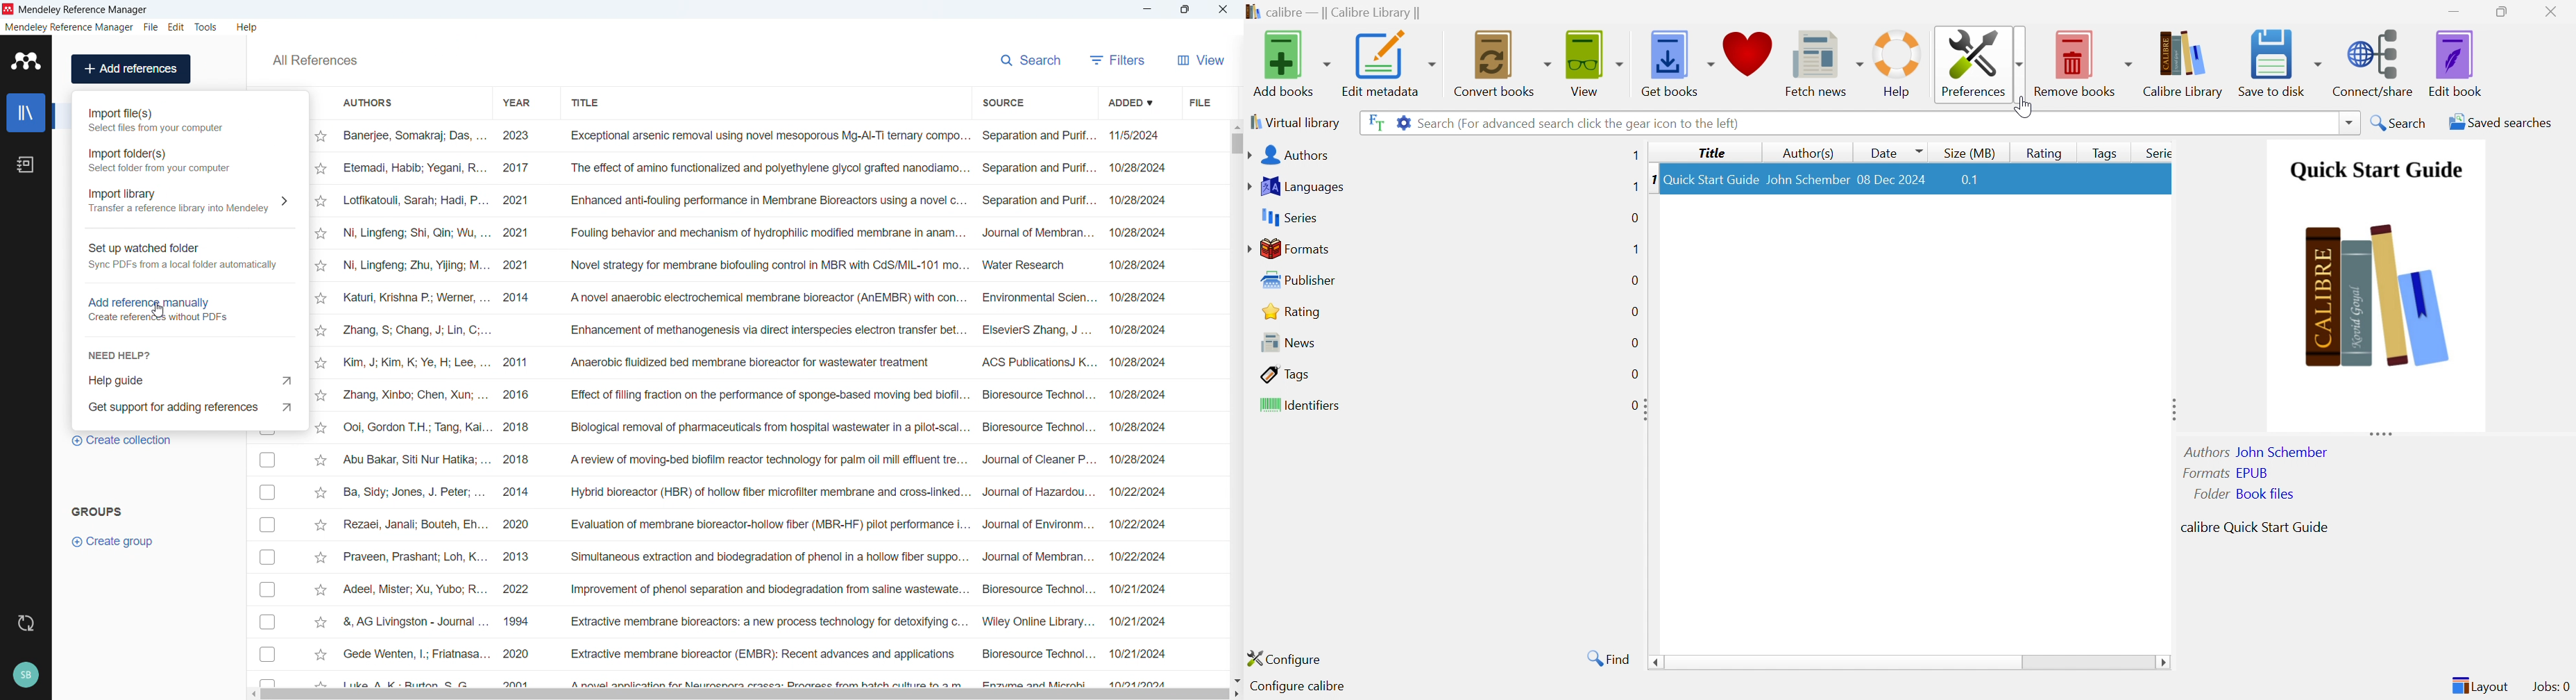  What do you see at coordinates (2245, 494) in the screenshot?
I see `Folder Book Files` at bounding box center [2245, 494].